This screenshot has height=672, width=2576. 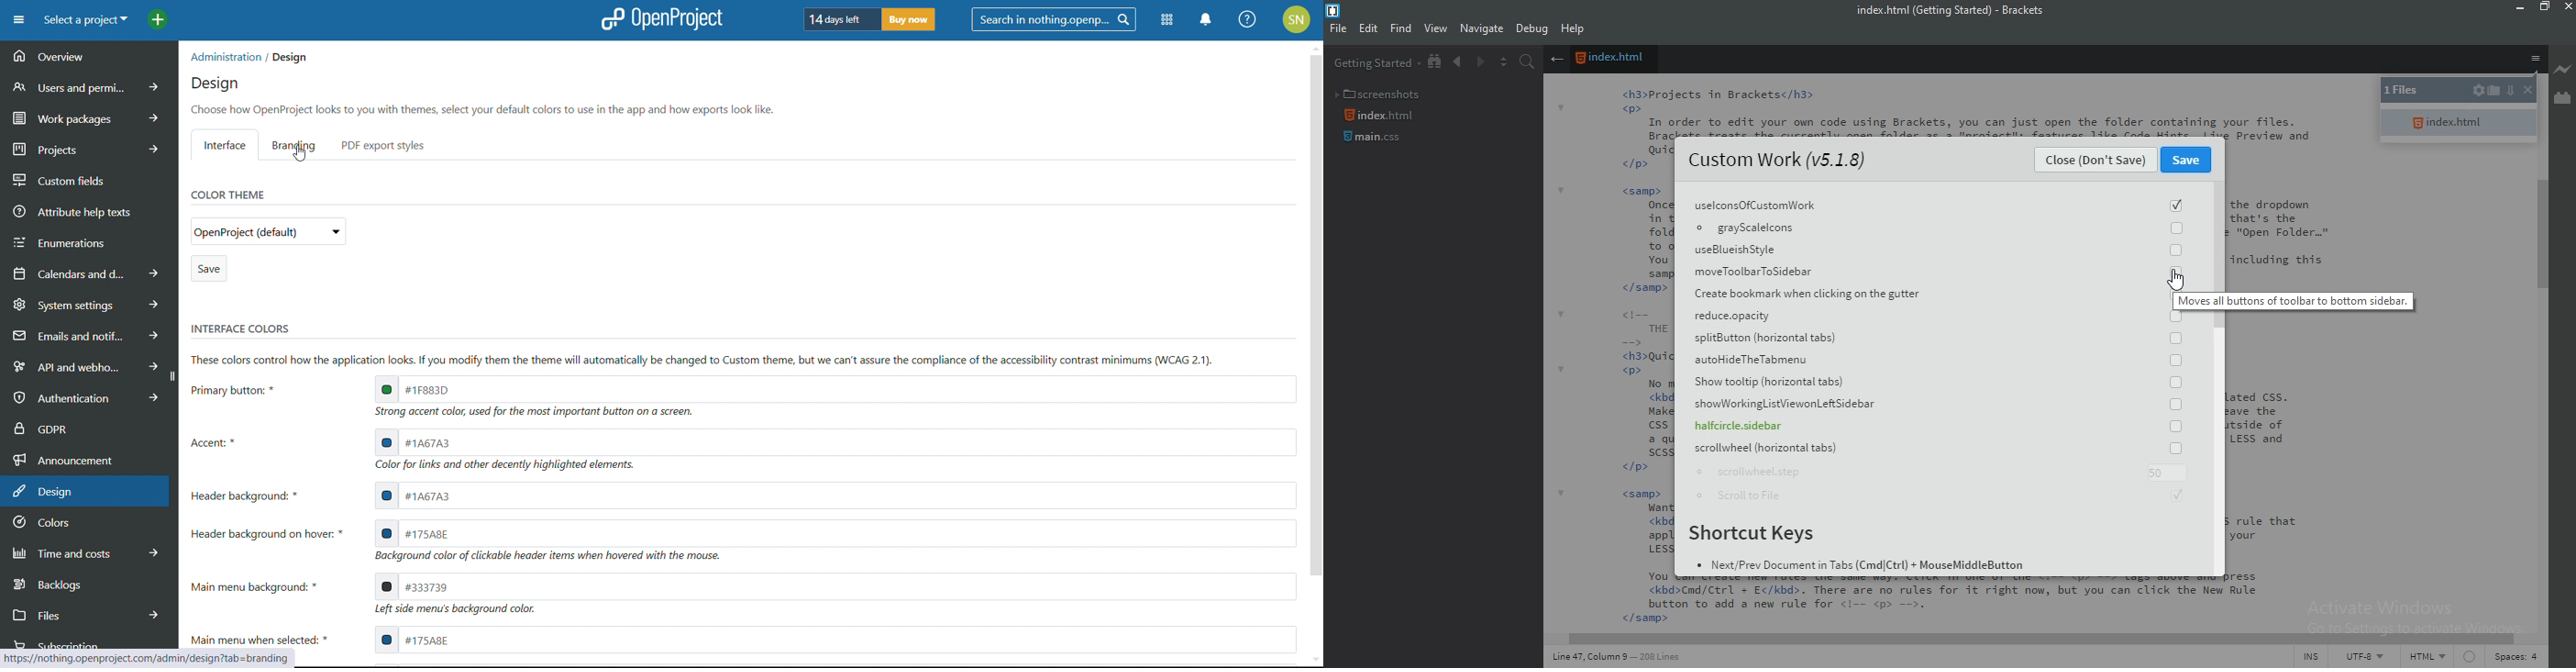 I want to click on save, so click(x=208, y=268).